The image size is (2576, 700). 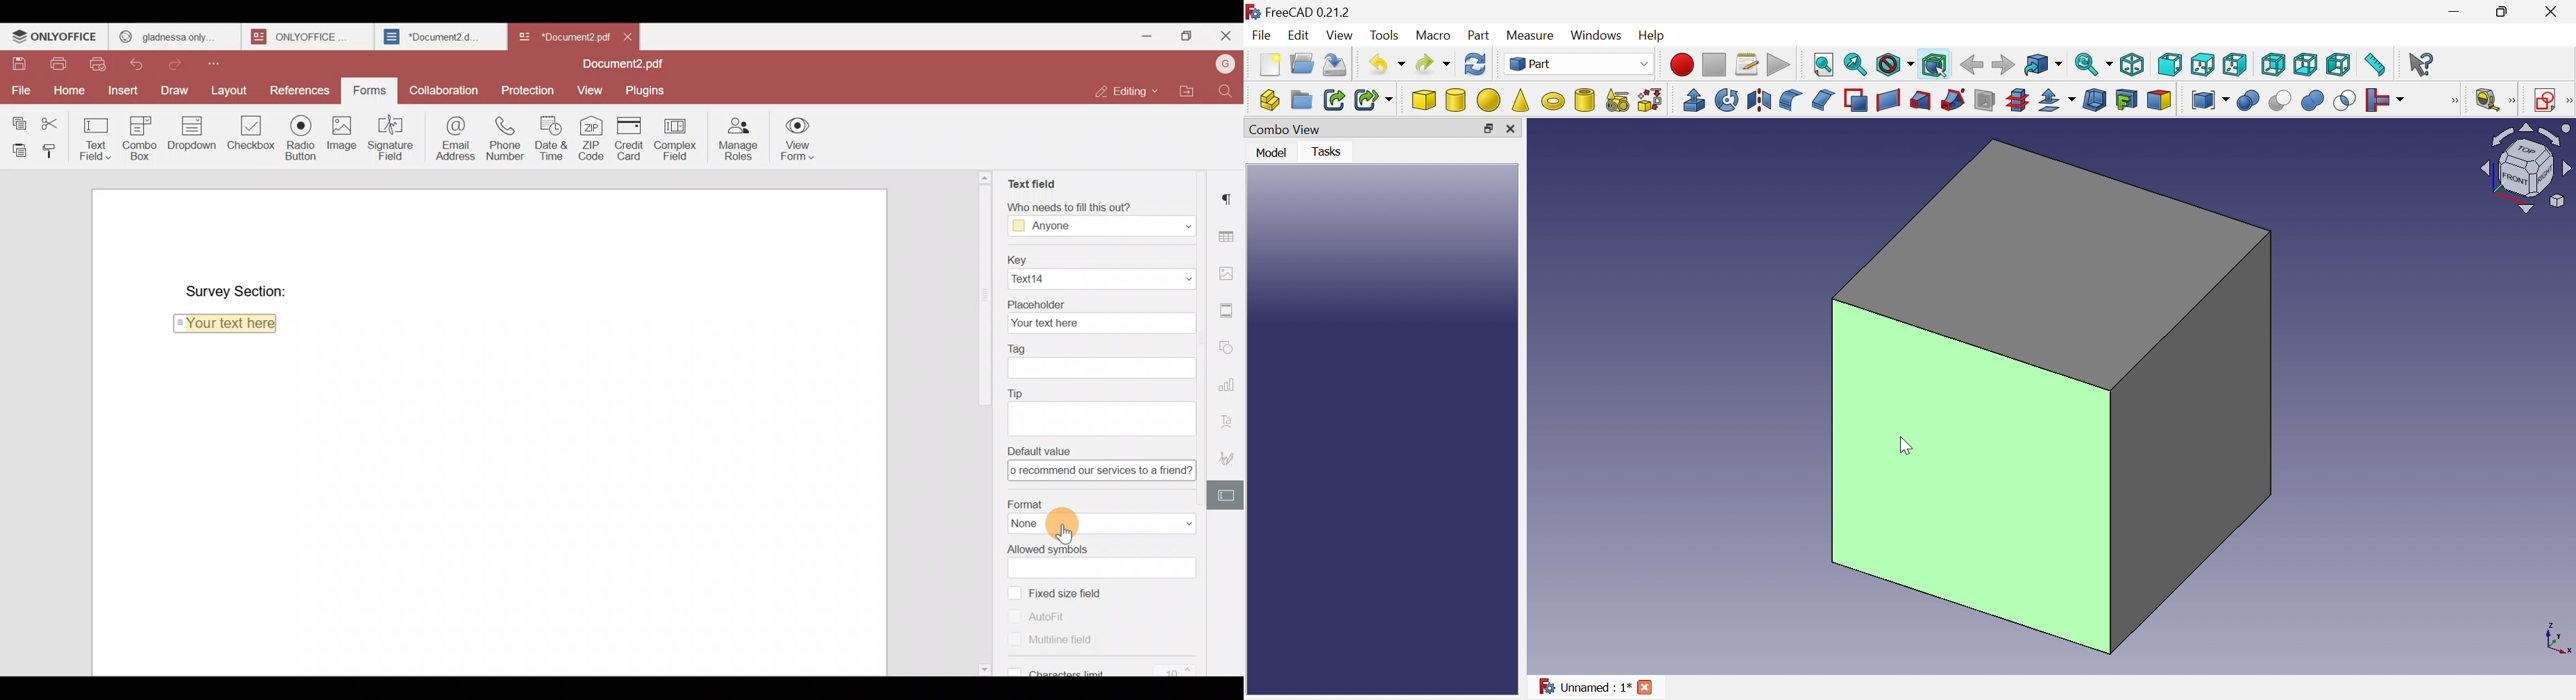 I want to click on Signature field, so click(x=394, y=137).